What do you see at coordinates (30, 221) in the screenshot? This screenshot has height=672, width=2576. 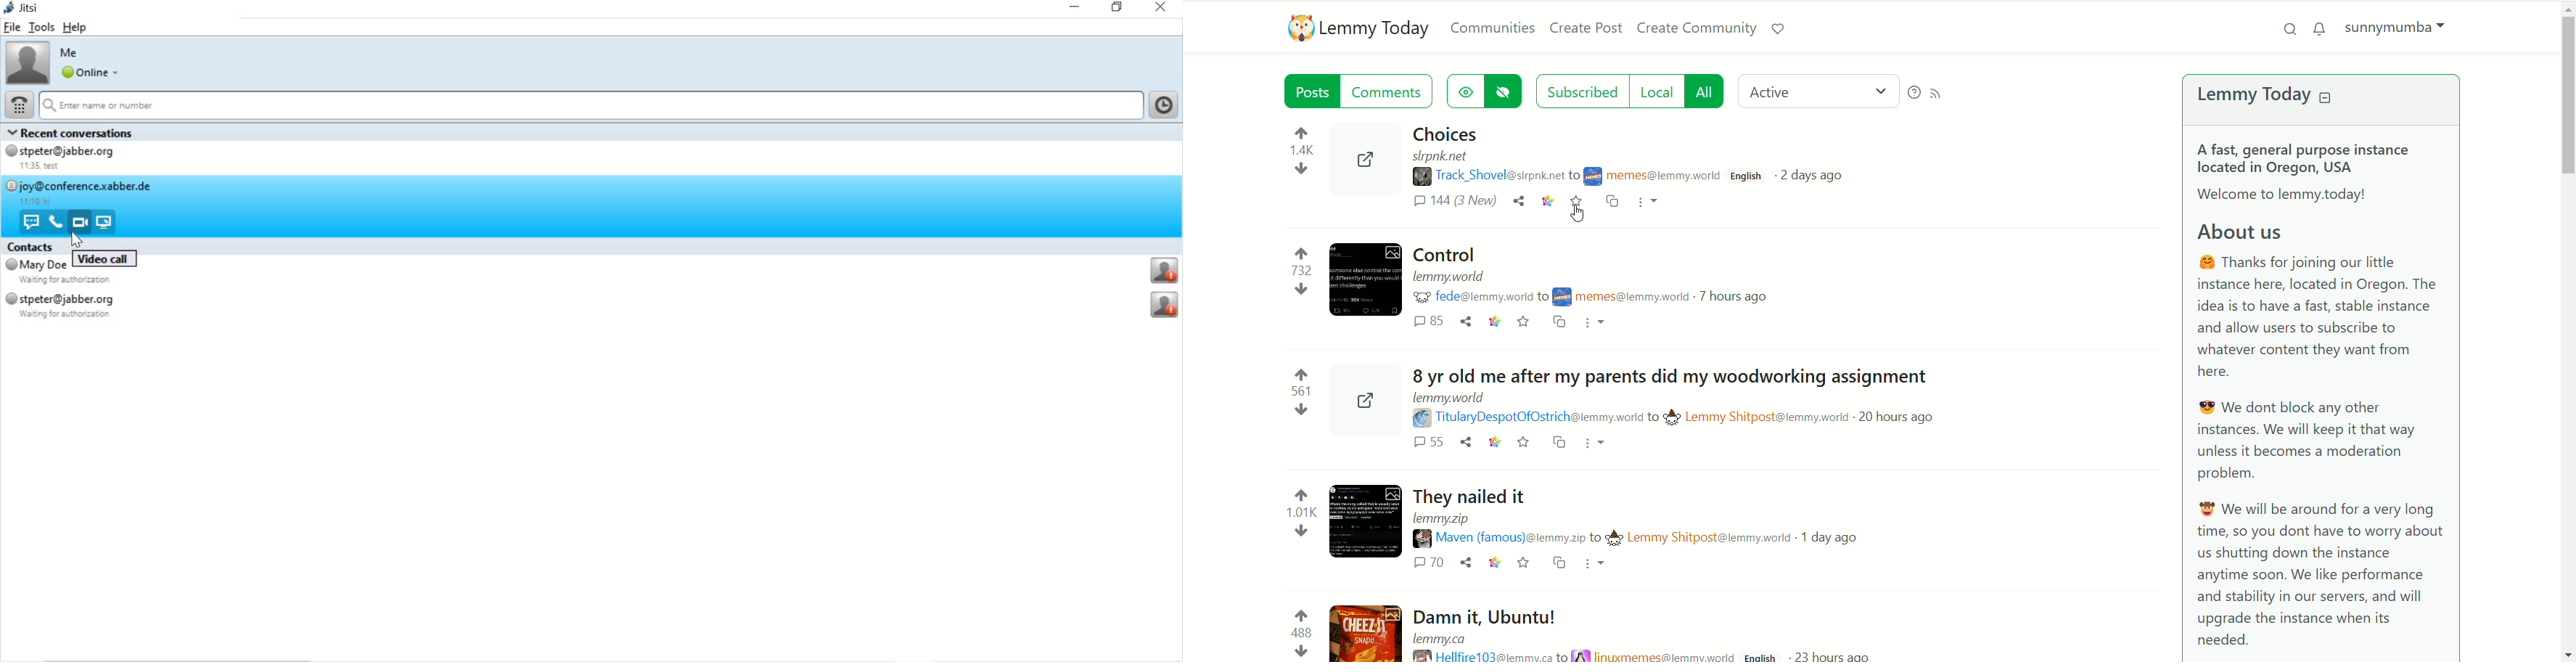 I see `send message` at bounding box center [30, 221].